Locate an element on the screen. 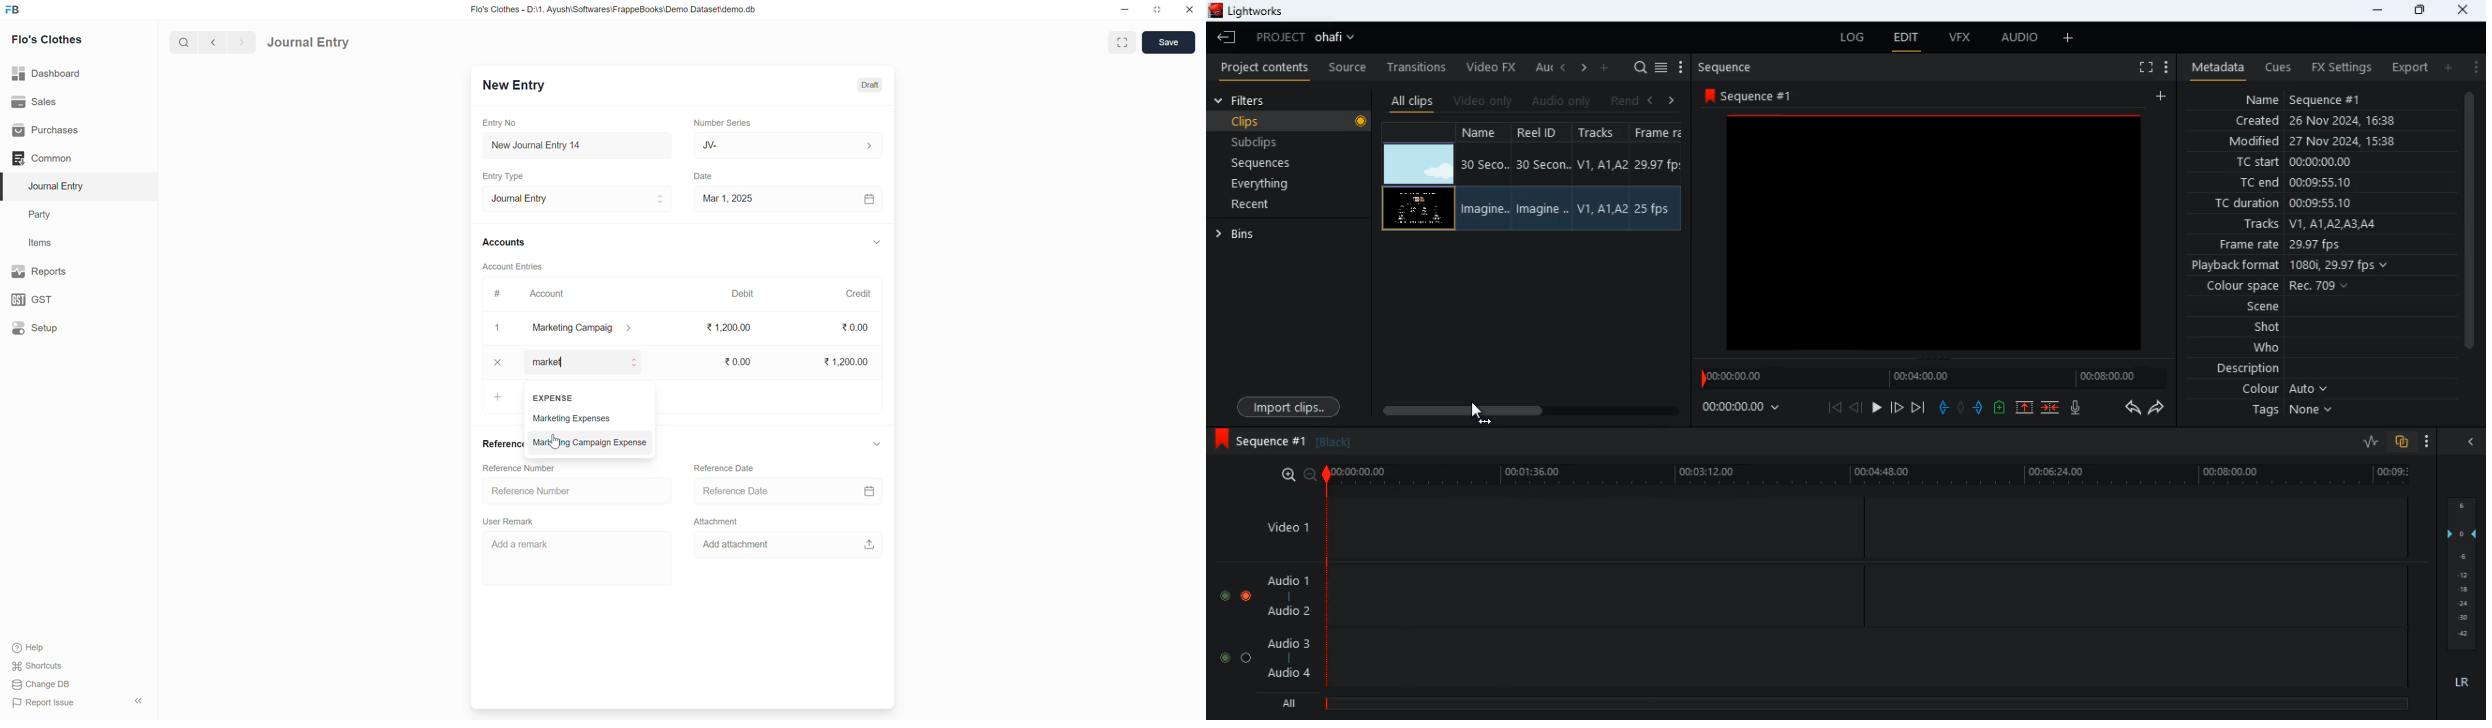  bins is located at coordinates (1257, 236).